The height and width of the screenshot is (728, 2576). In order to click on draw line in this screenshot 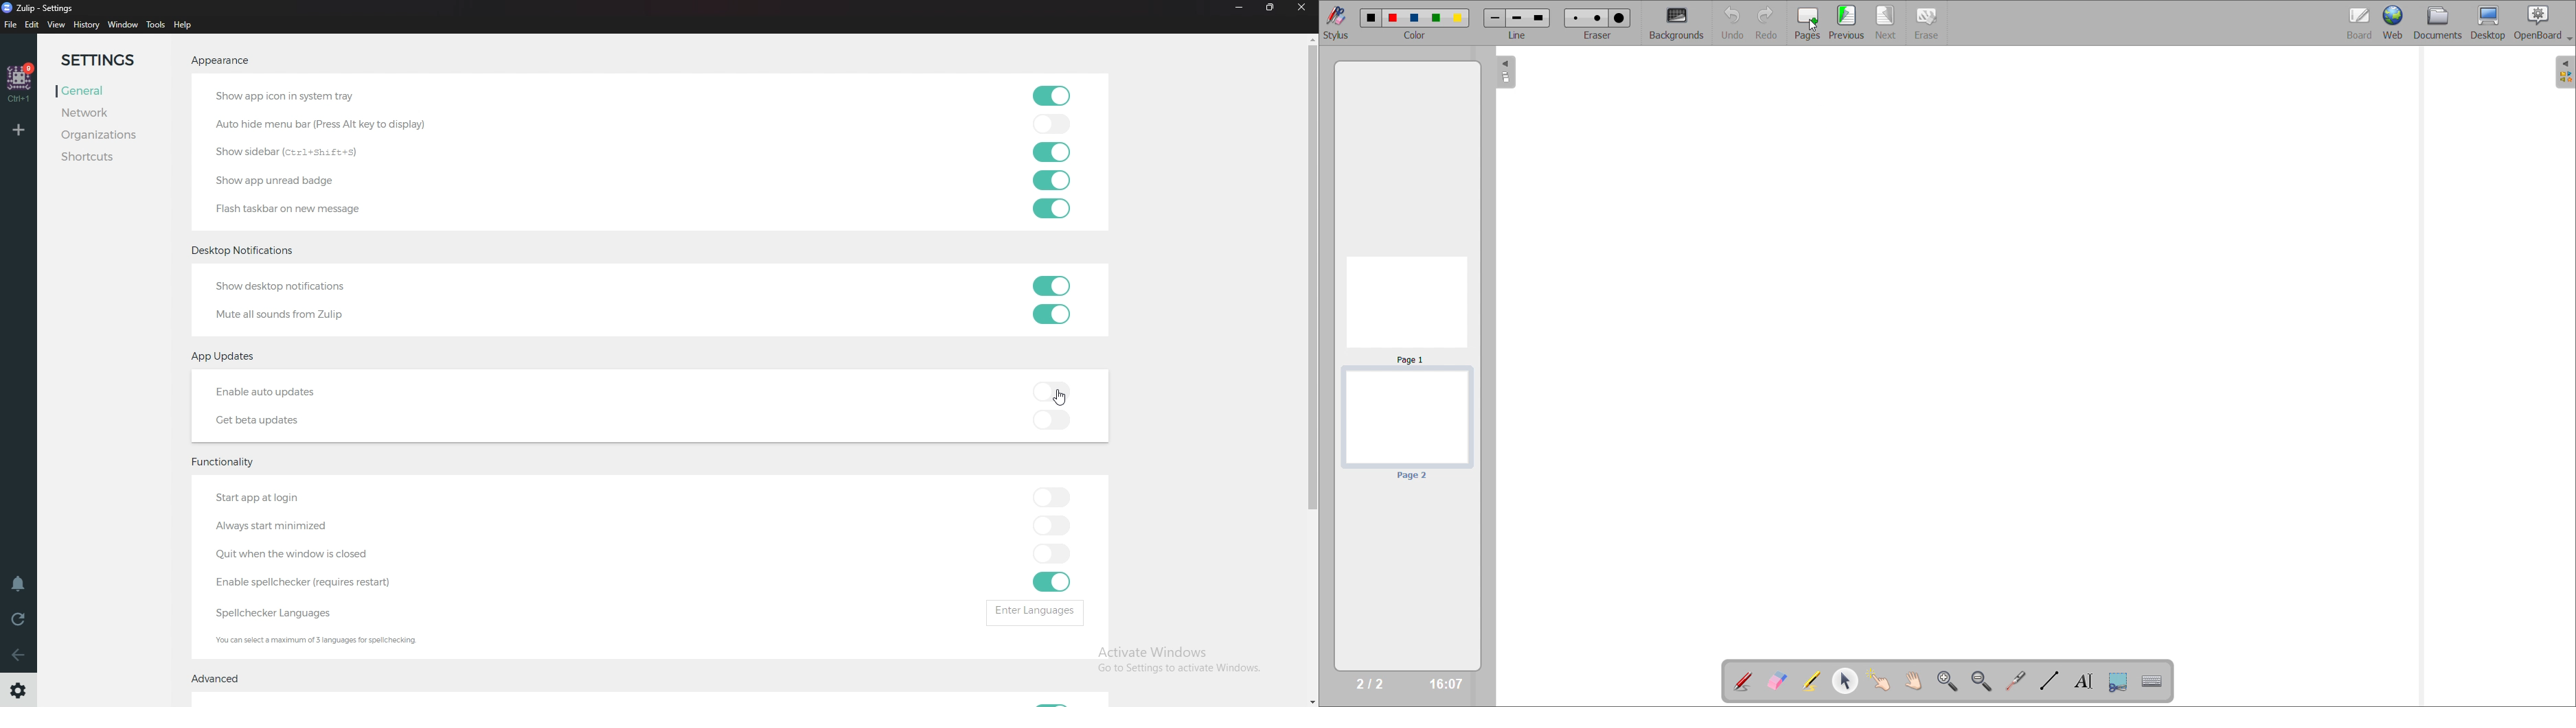, I will do `click(2049, 680)`.